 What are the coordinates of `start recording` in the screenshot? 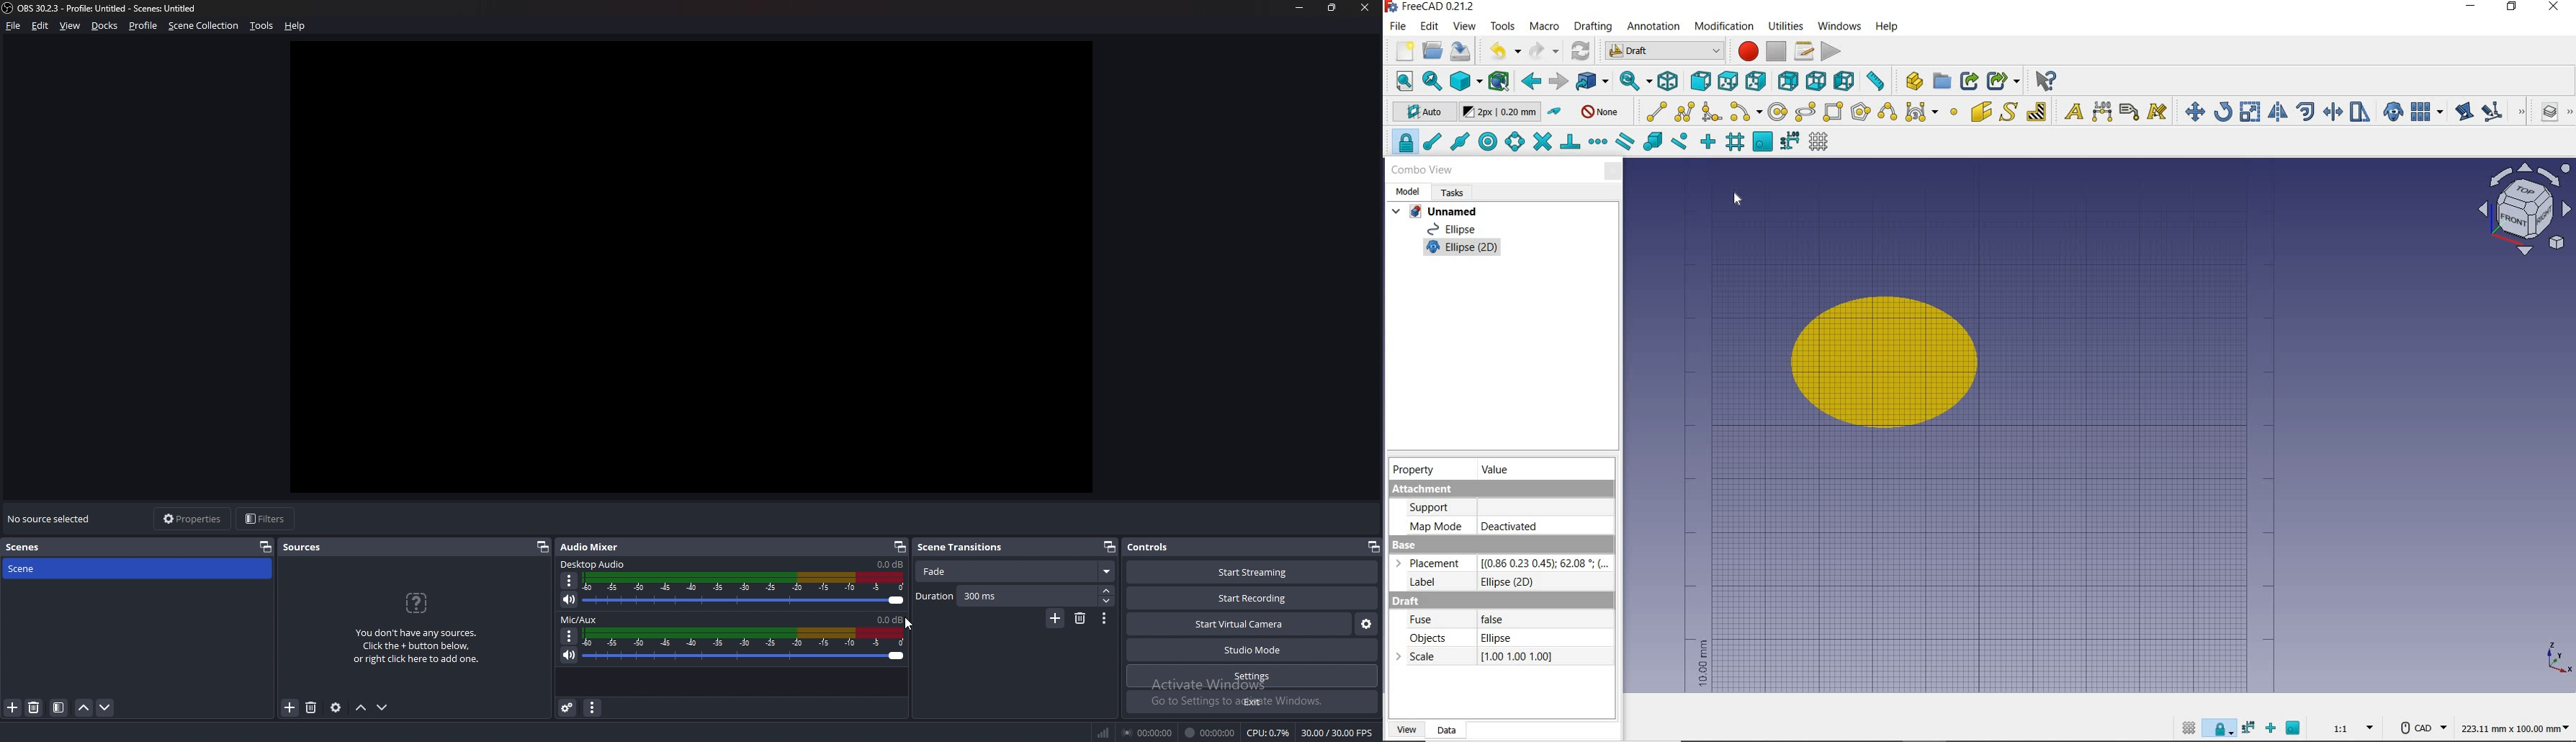 It's located at (1253, 598).